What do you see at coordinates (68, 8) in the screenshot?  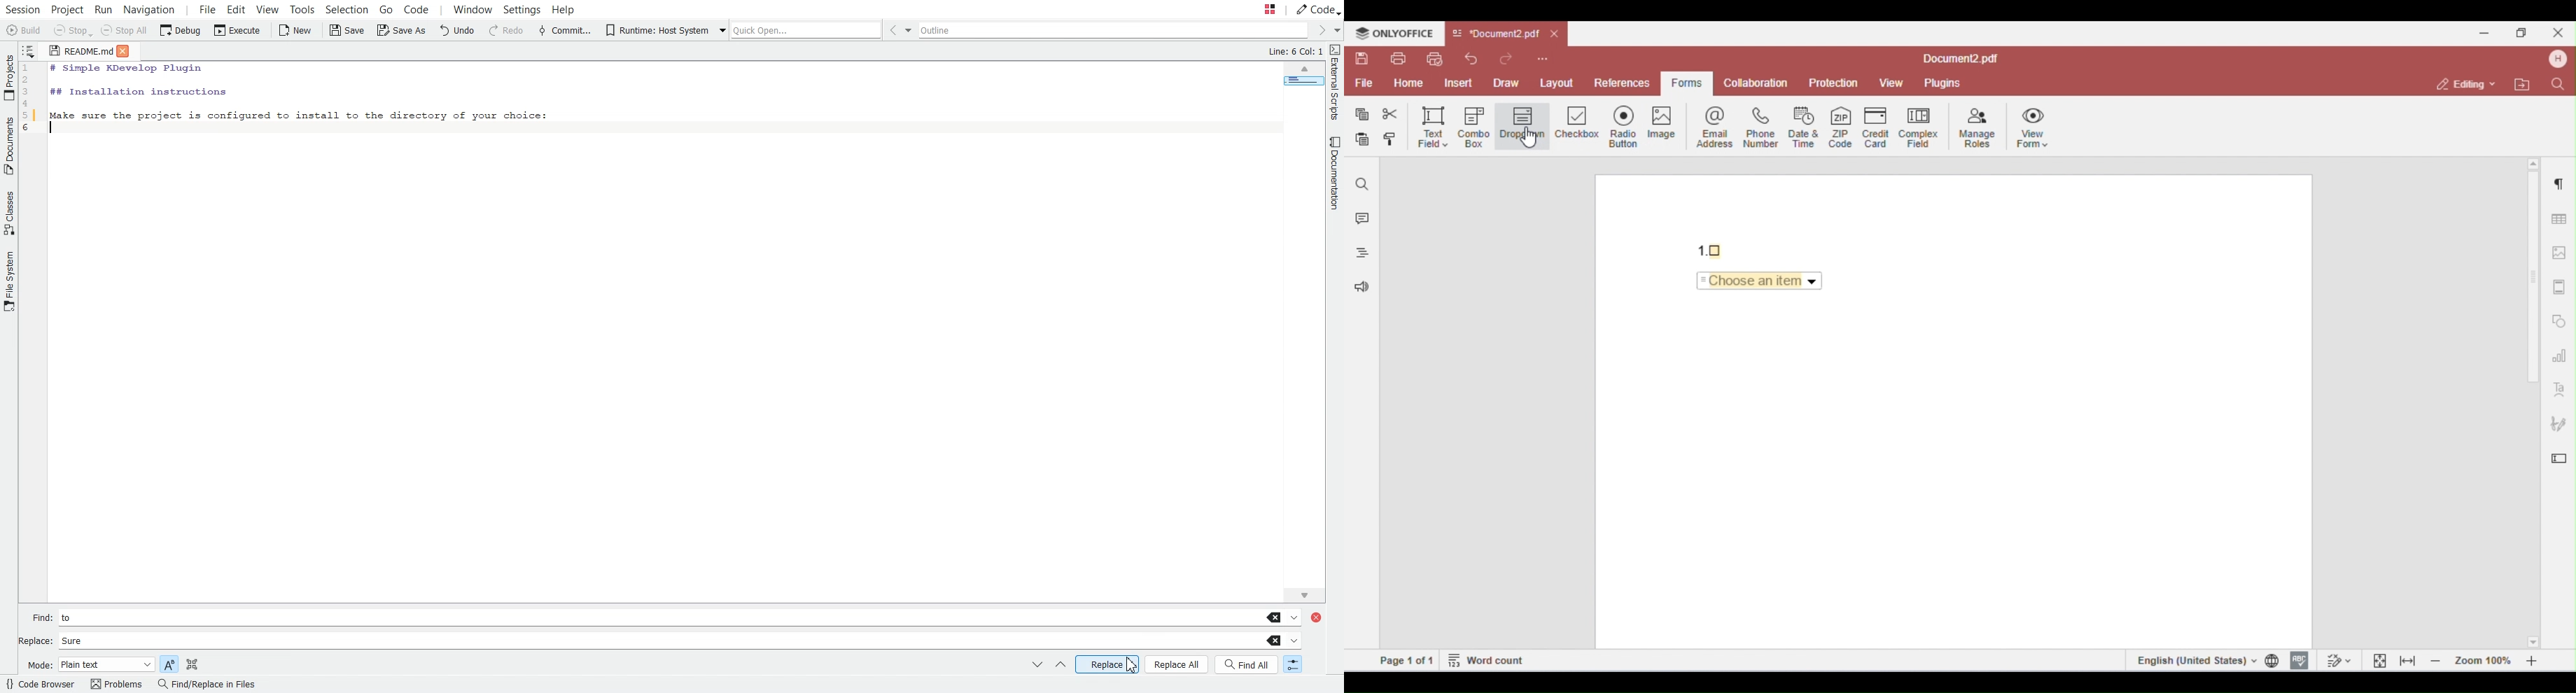 I see `Project` at bounding box center [68, 8].